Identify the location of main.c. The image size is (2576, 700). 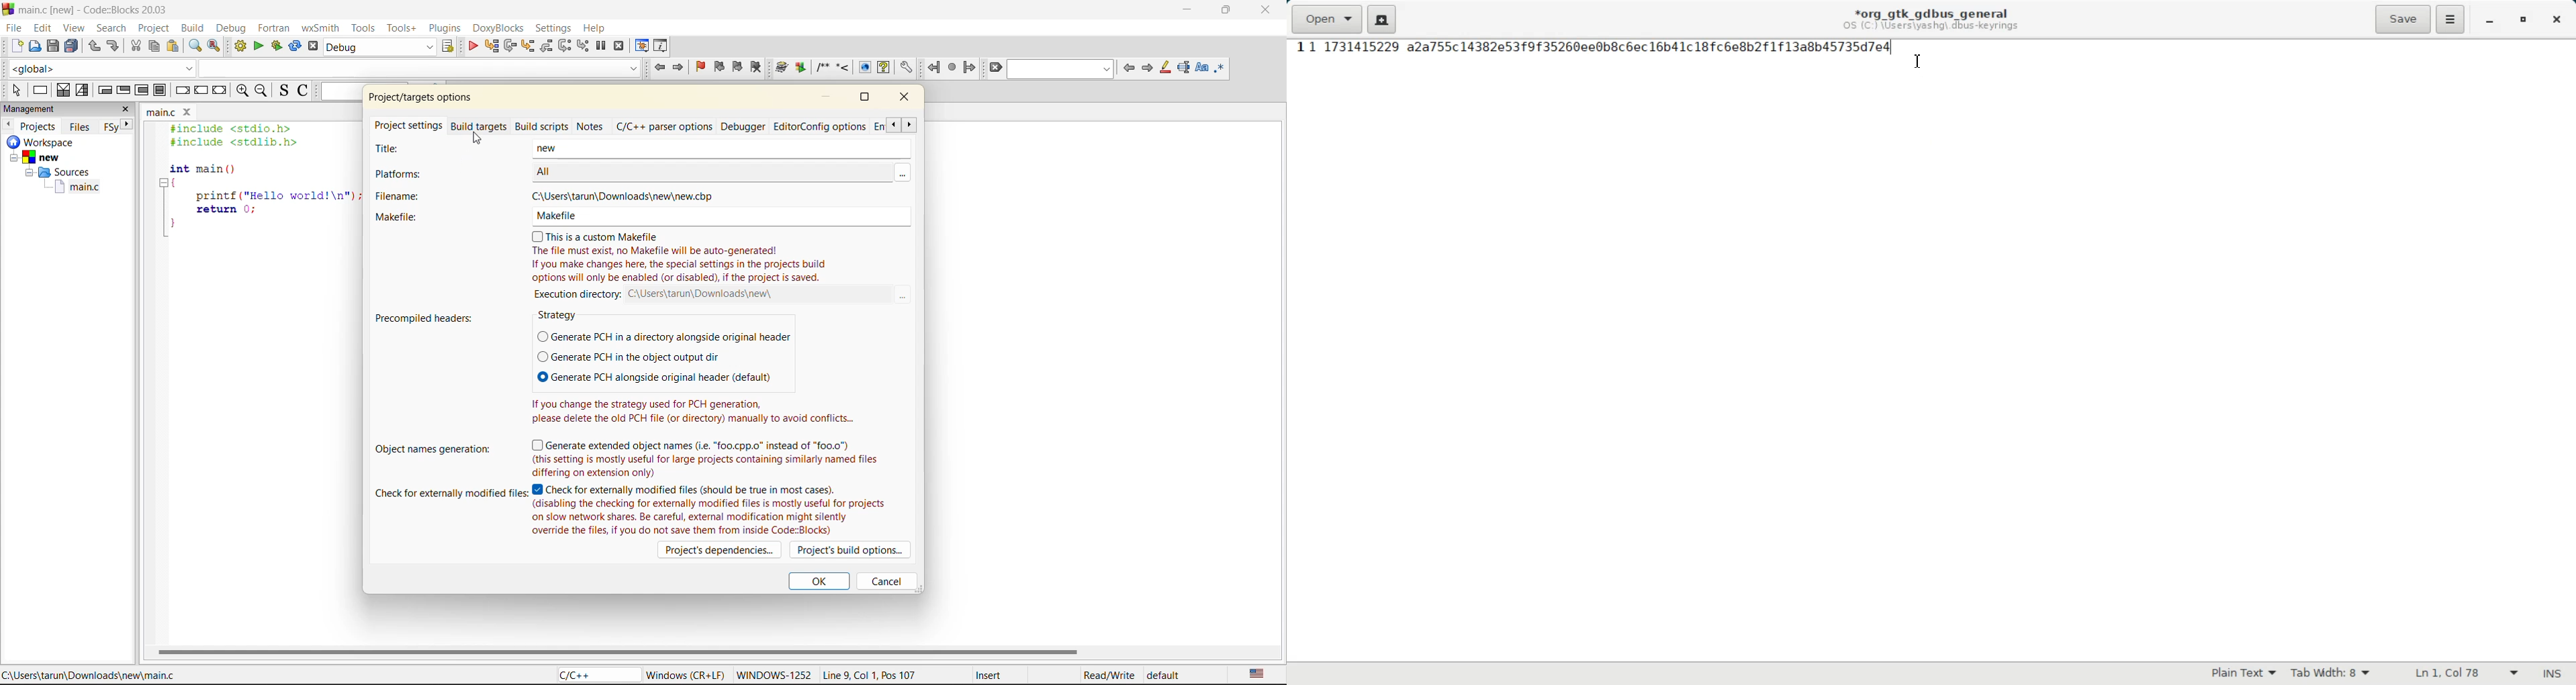
(61, 187).